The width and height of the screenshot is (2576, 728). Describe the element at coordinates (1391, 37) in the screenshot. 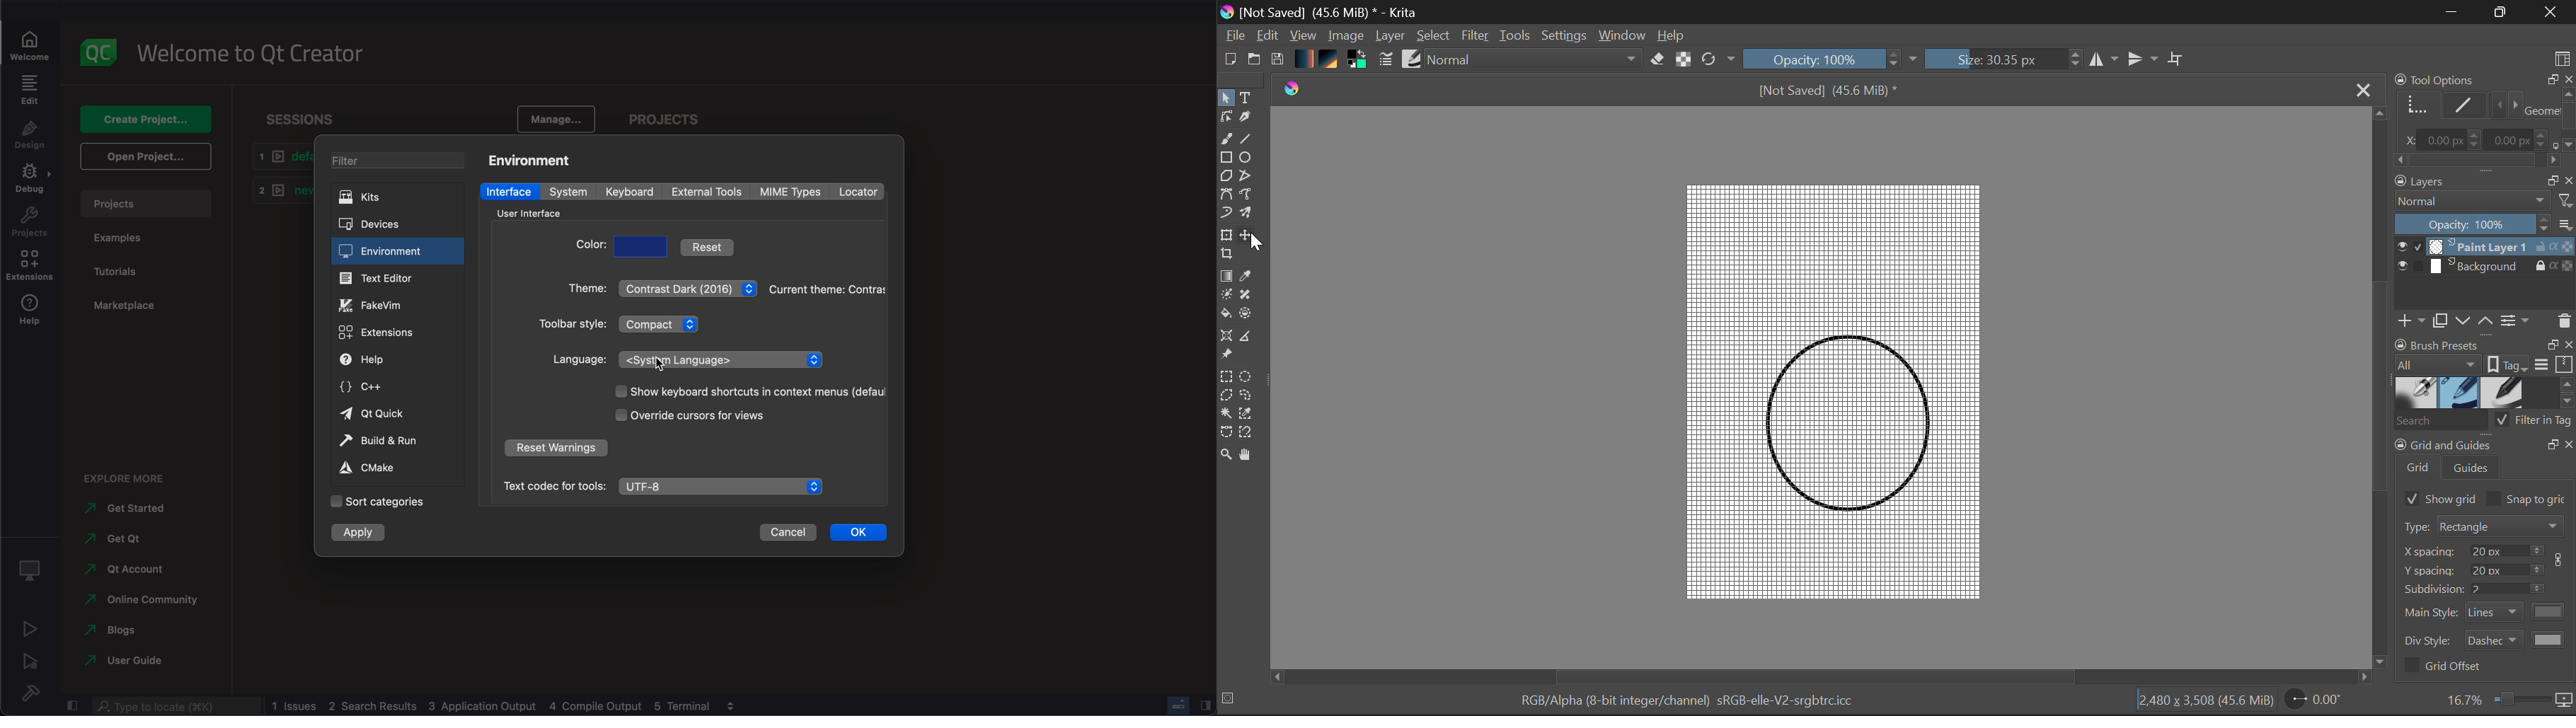

I see `Layer` at that location.